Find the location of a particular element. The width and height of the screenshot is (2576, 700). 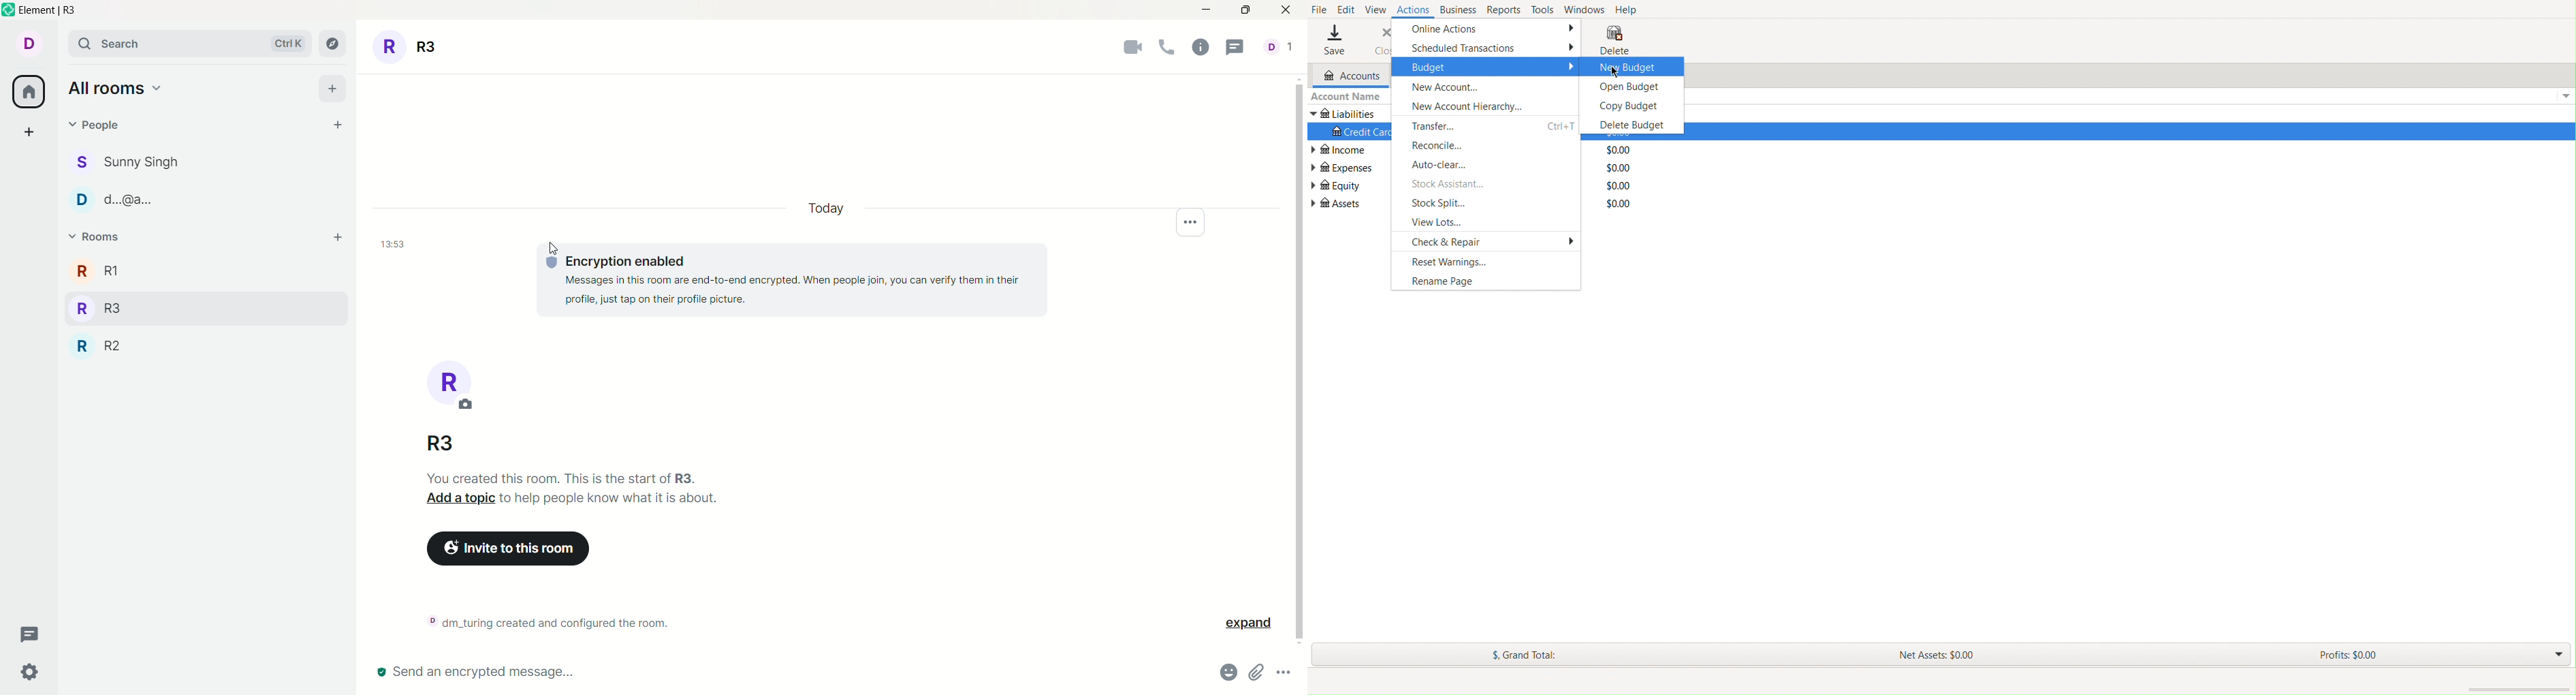

Business is located at coordinates (1456, 10).